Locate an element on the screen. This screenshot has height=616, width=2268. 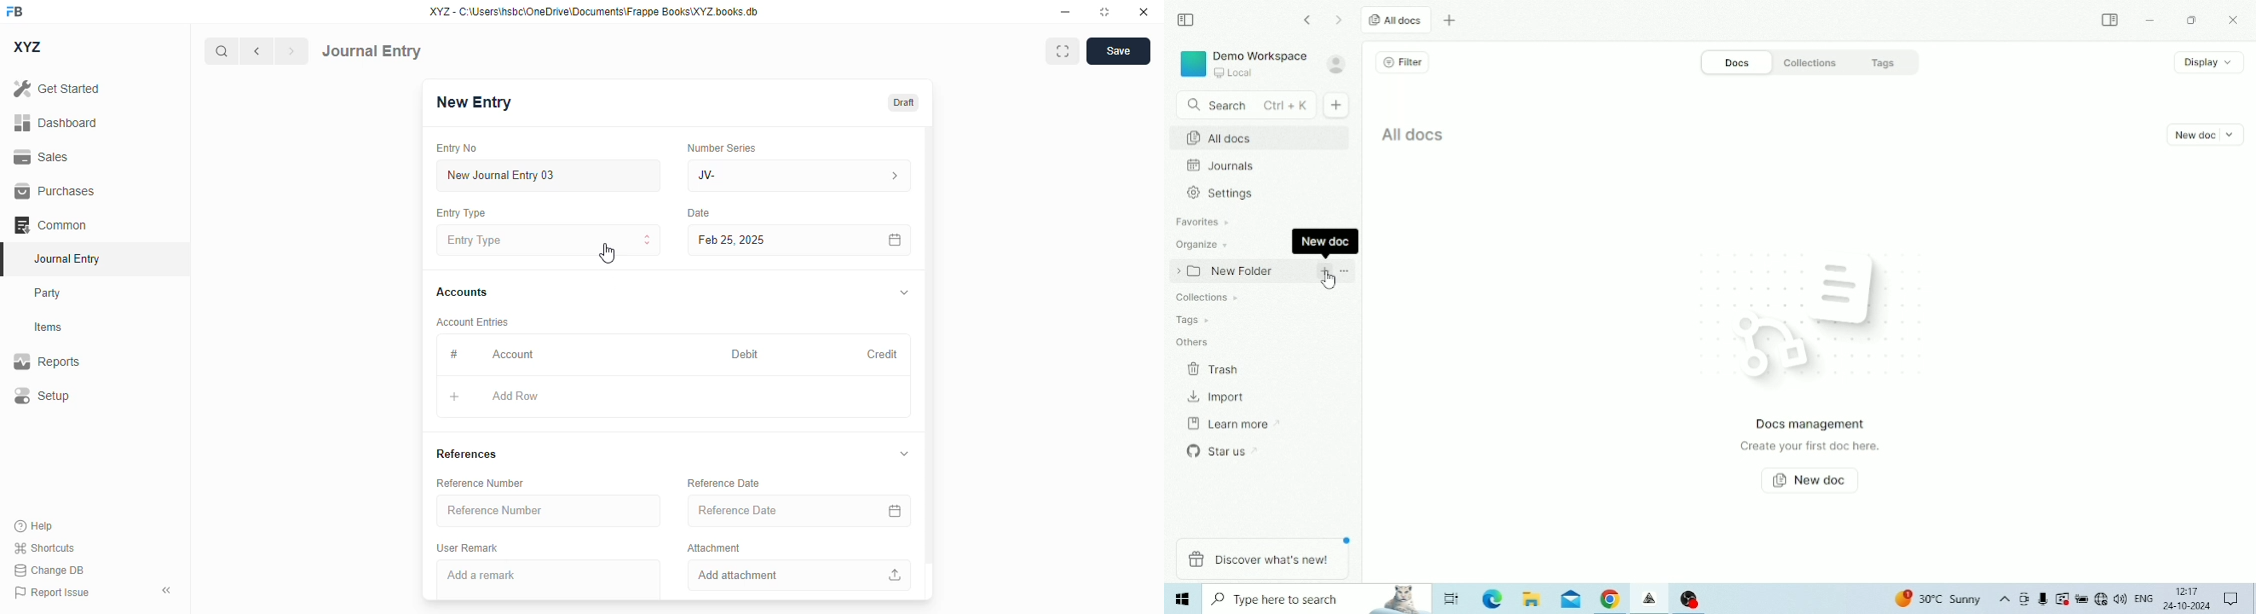
date is located at coordinates (700, 213).